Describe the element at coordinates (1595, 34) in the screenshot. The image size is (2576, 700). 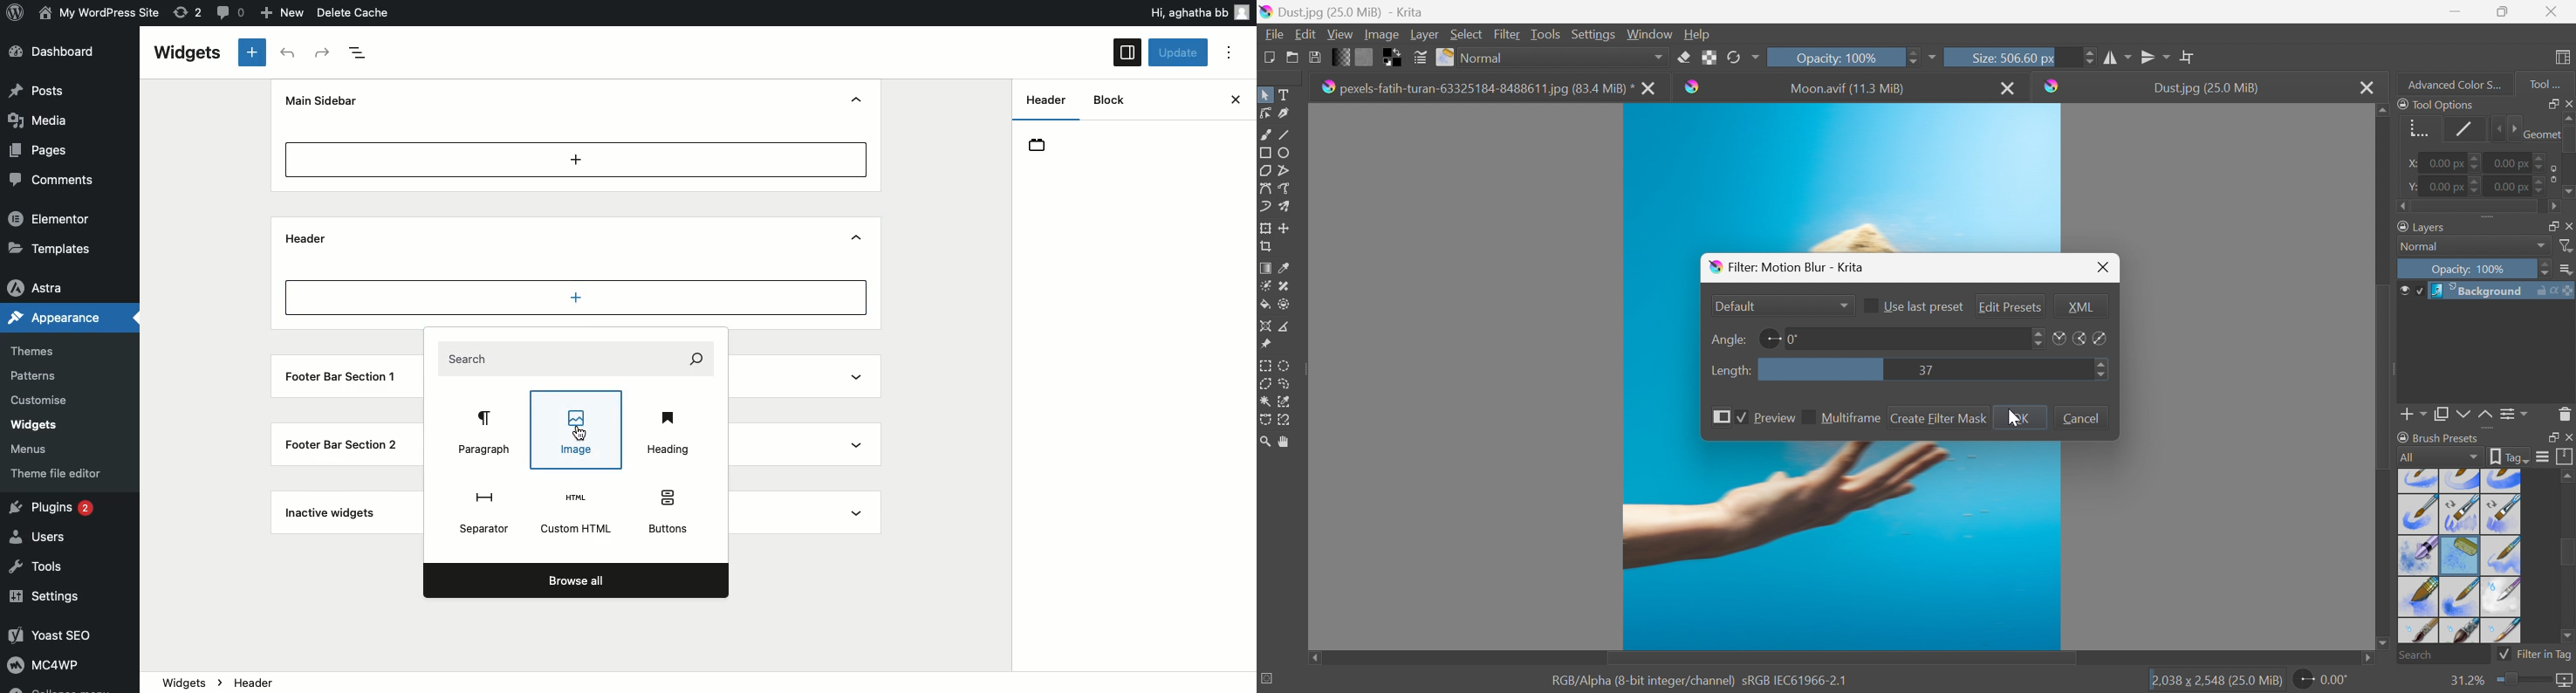
I see `Settings` at that location.